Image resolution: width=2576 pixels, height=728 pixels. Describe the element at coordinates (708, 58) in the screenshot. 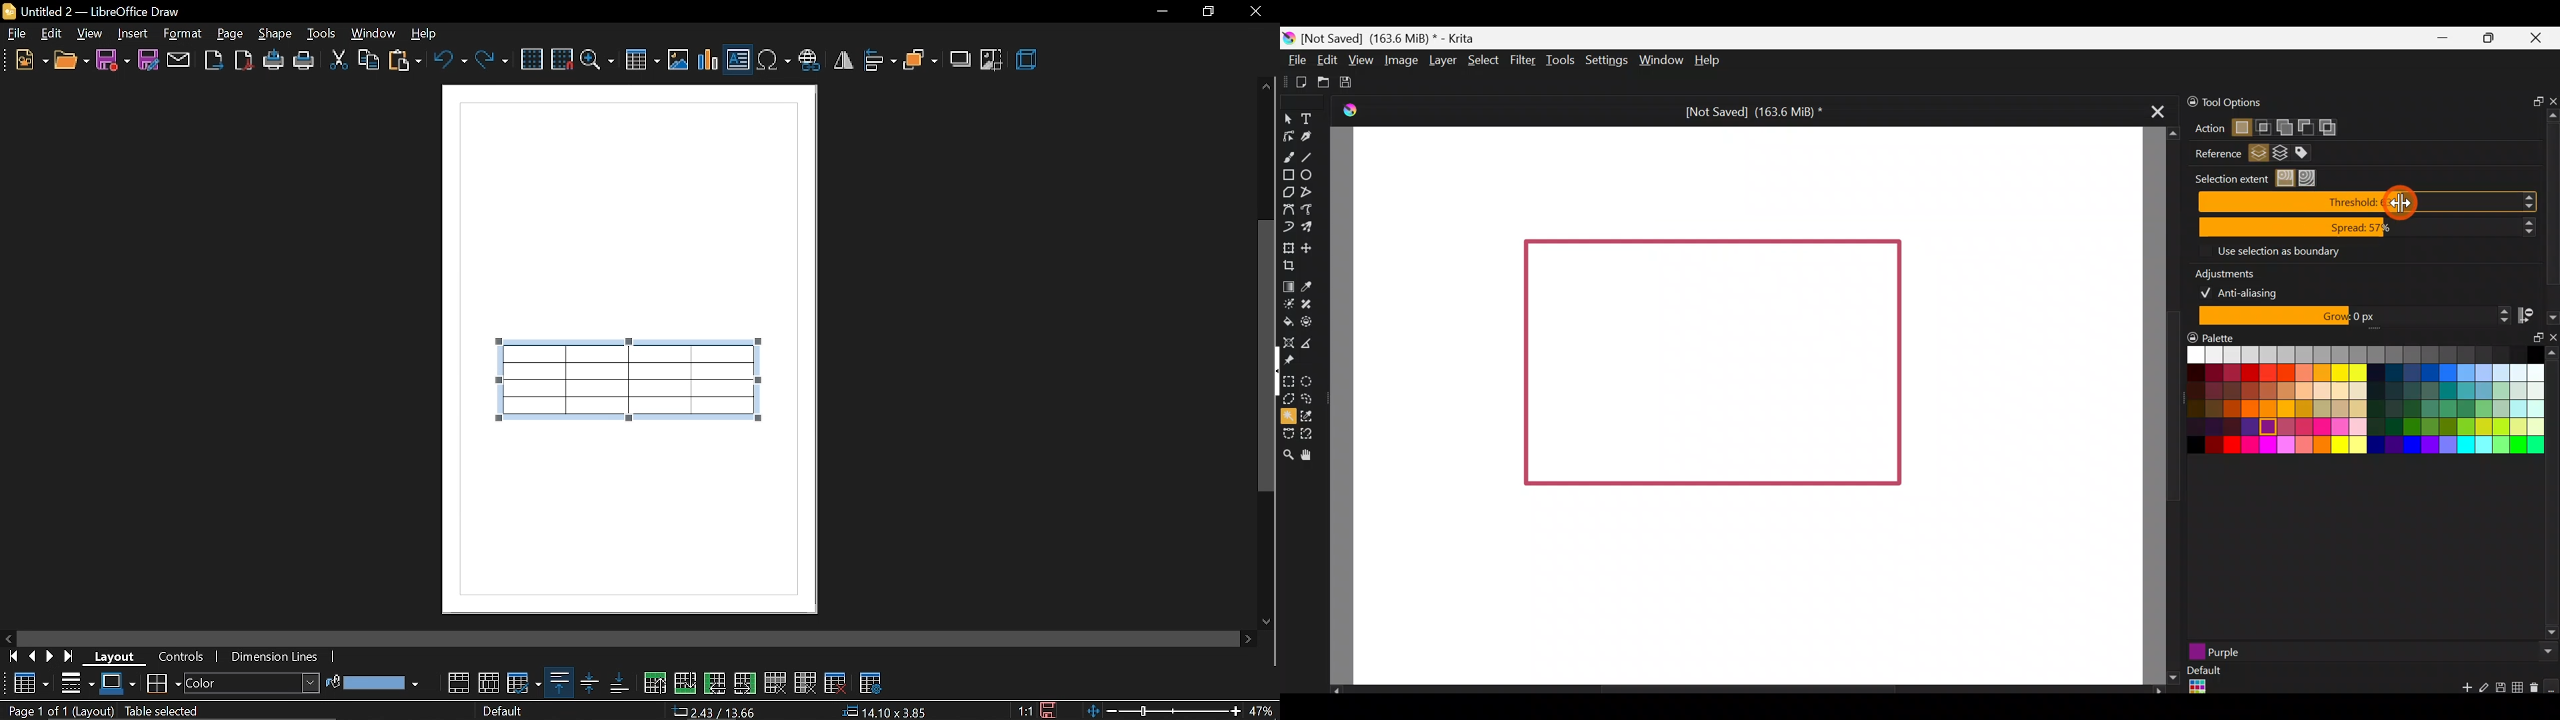

I see `insert chart` at that location.